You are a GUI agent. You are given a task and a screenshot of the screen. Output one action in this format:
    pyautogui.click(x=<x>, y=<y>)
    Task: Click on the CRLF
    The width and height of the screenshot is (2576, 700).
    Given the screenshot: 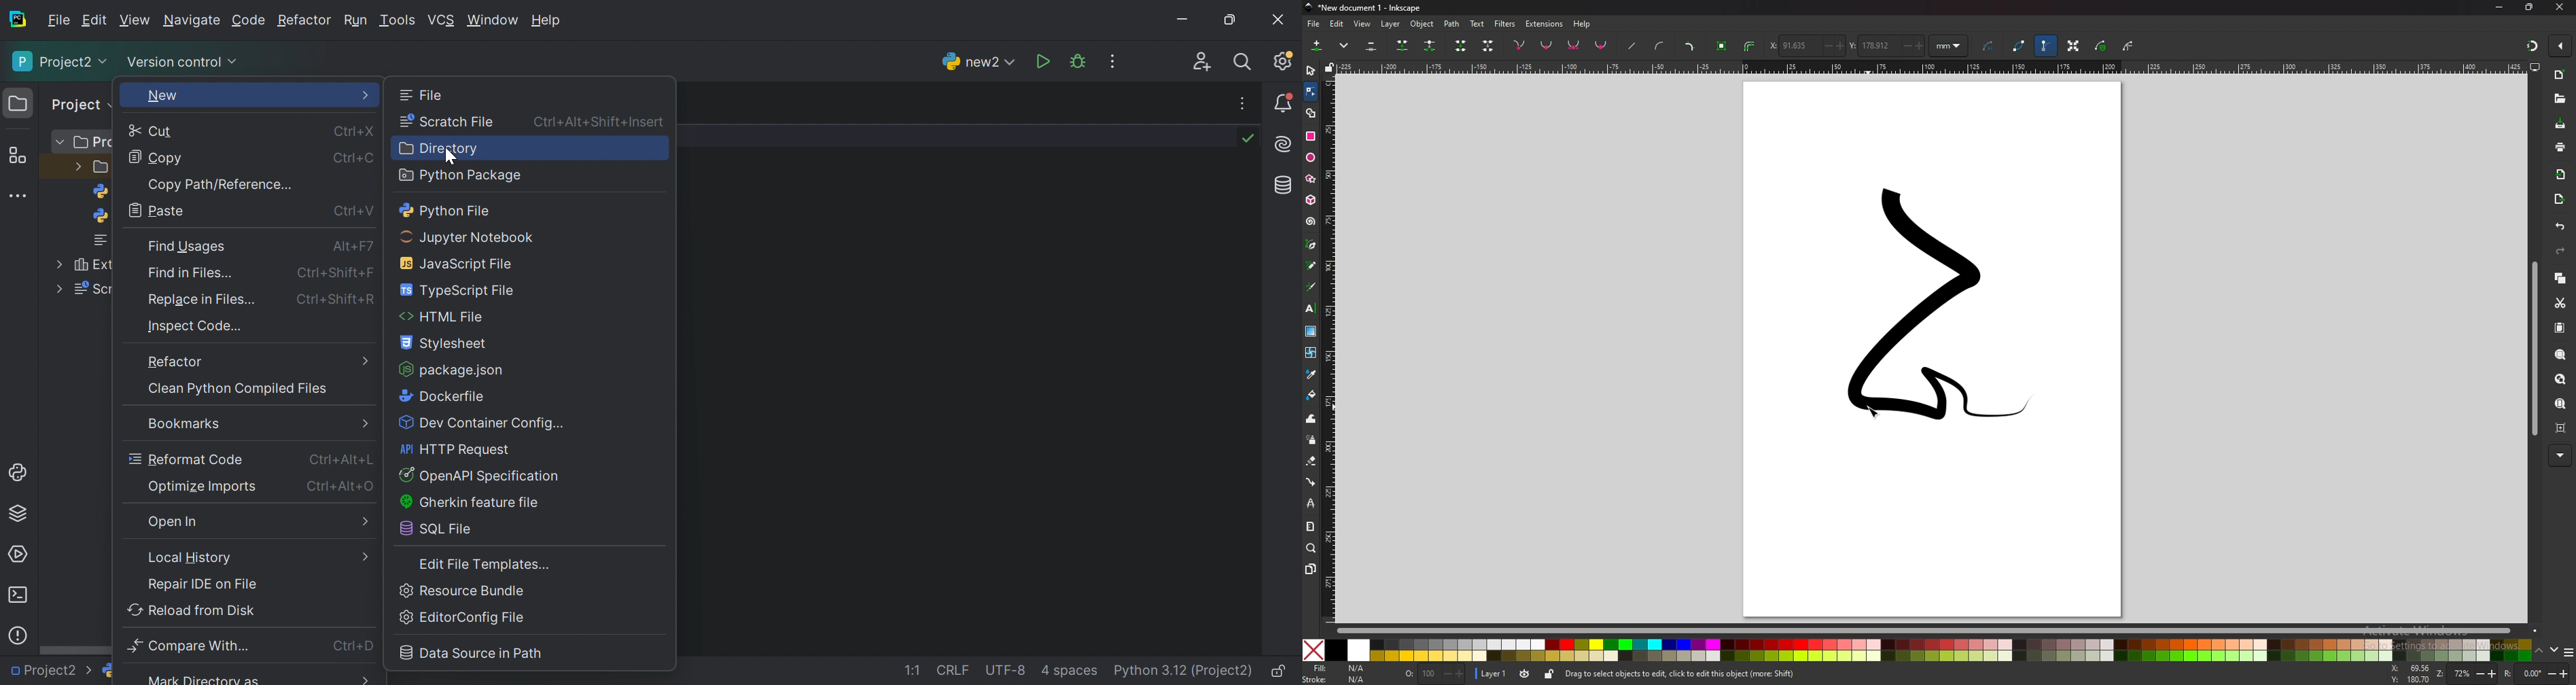 What is the action you would take?
    pyautogui.click(x=954, y=670)
    